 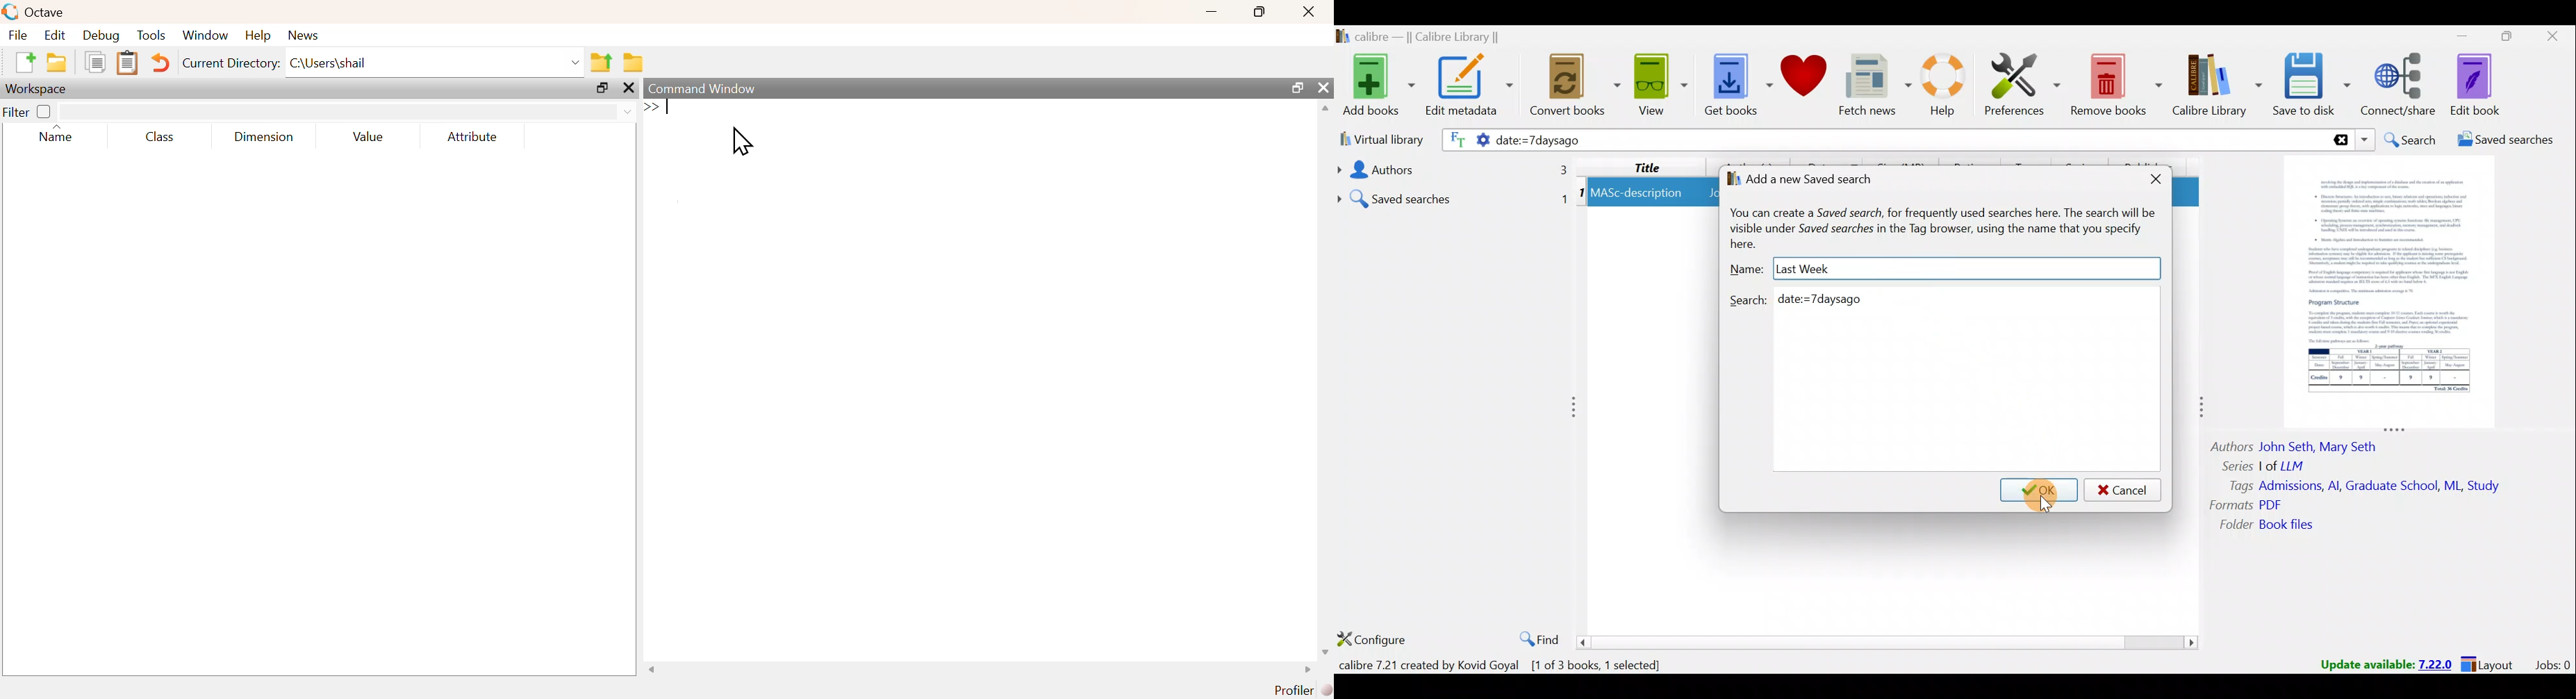 I want to click on date:=7daysago, so click(x=1827, y=300).